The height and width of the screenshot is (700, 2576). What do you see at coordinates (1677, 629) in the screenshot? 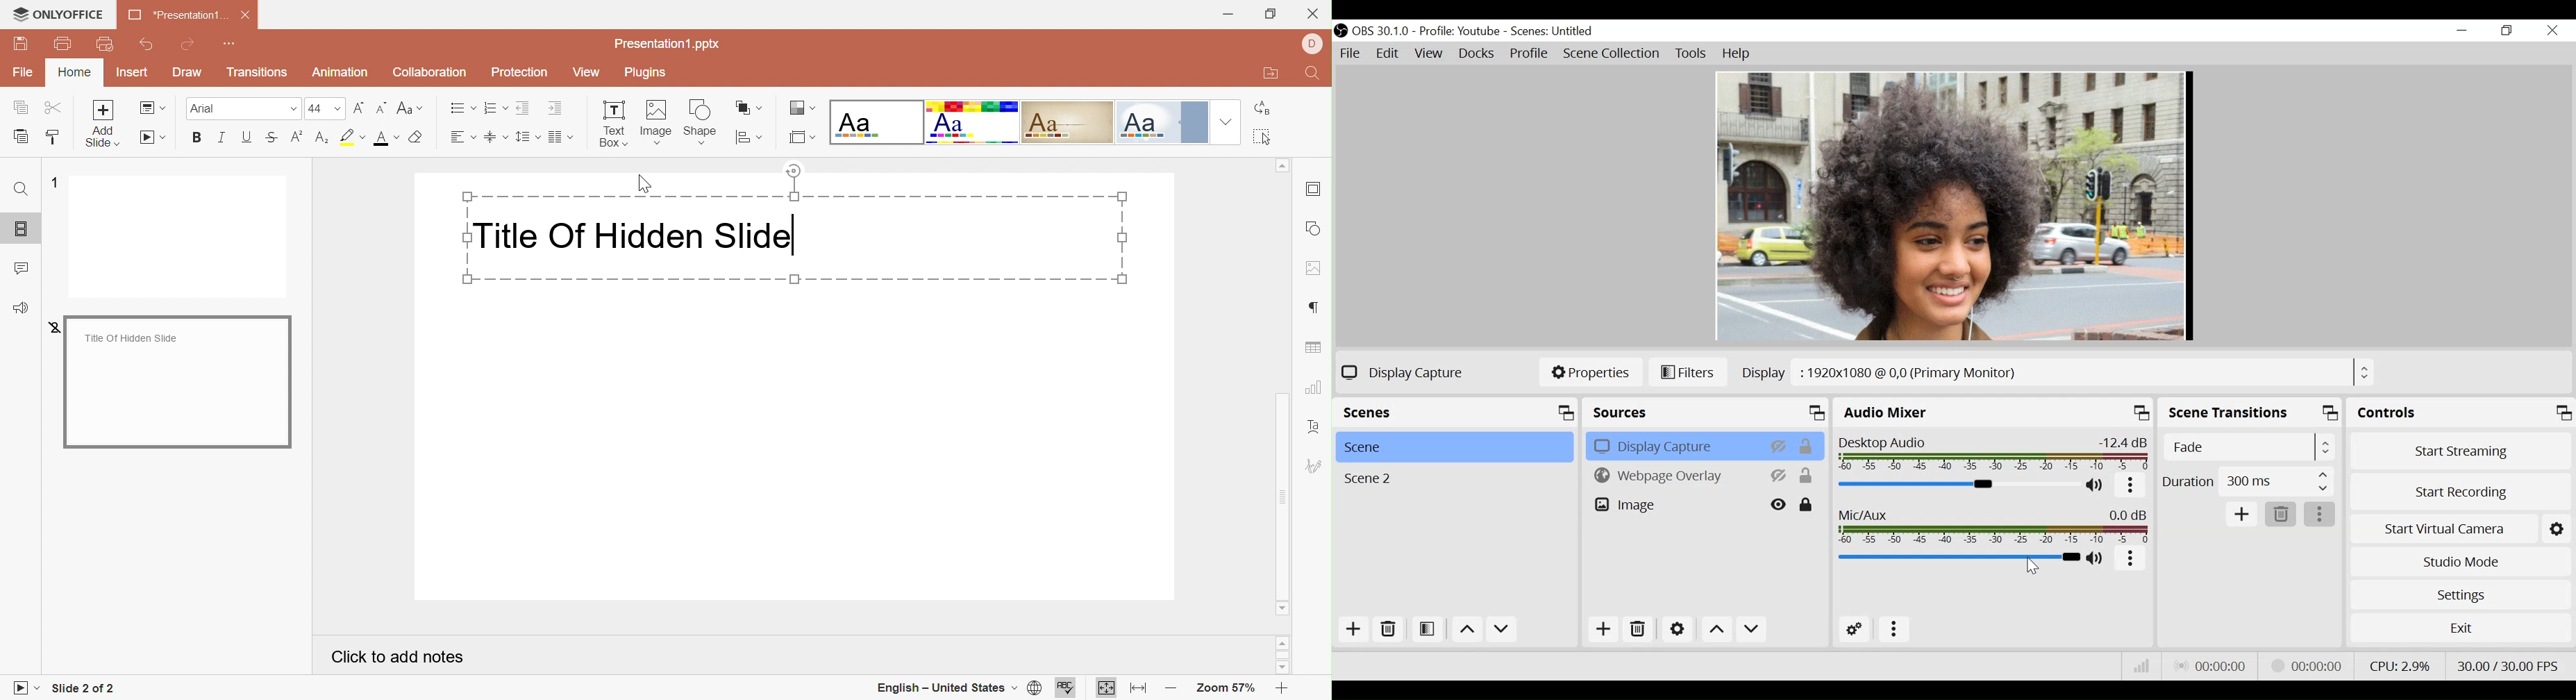
I see `Settings` at bounding box center [1677, 629].